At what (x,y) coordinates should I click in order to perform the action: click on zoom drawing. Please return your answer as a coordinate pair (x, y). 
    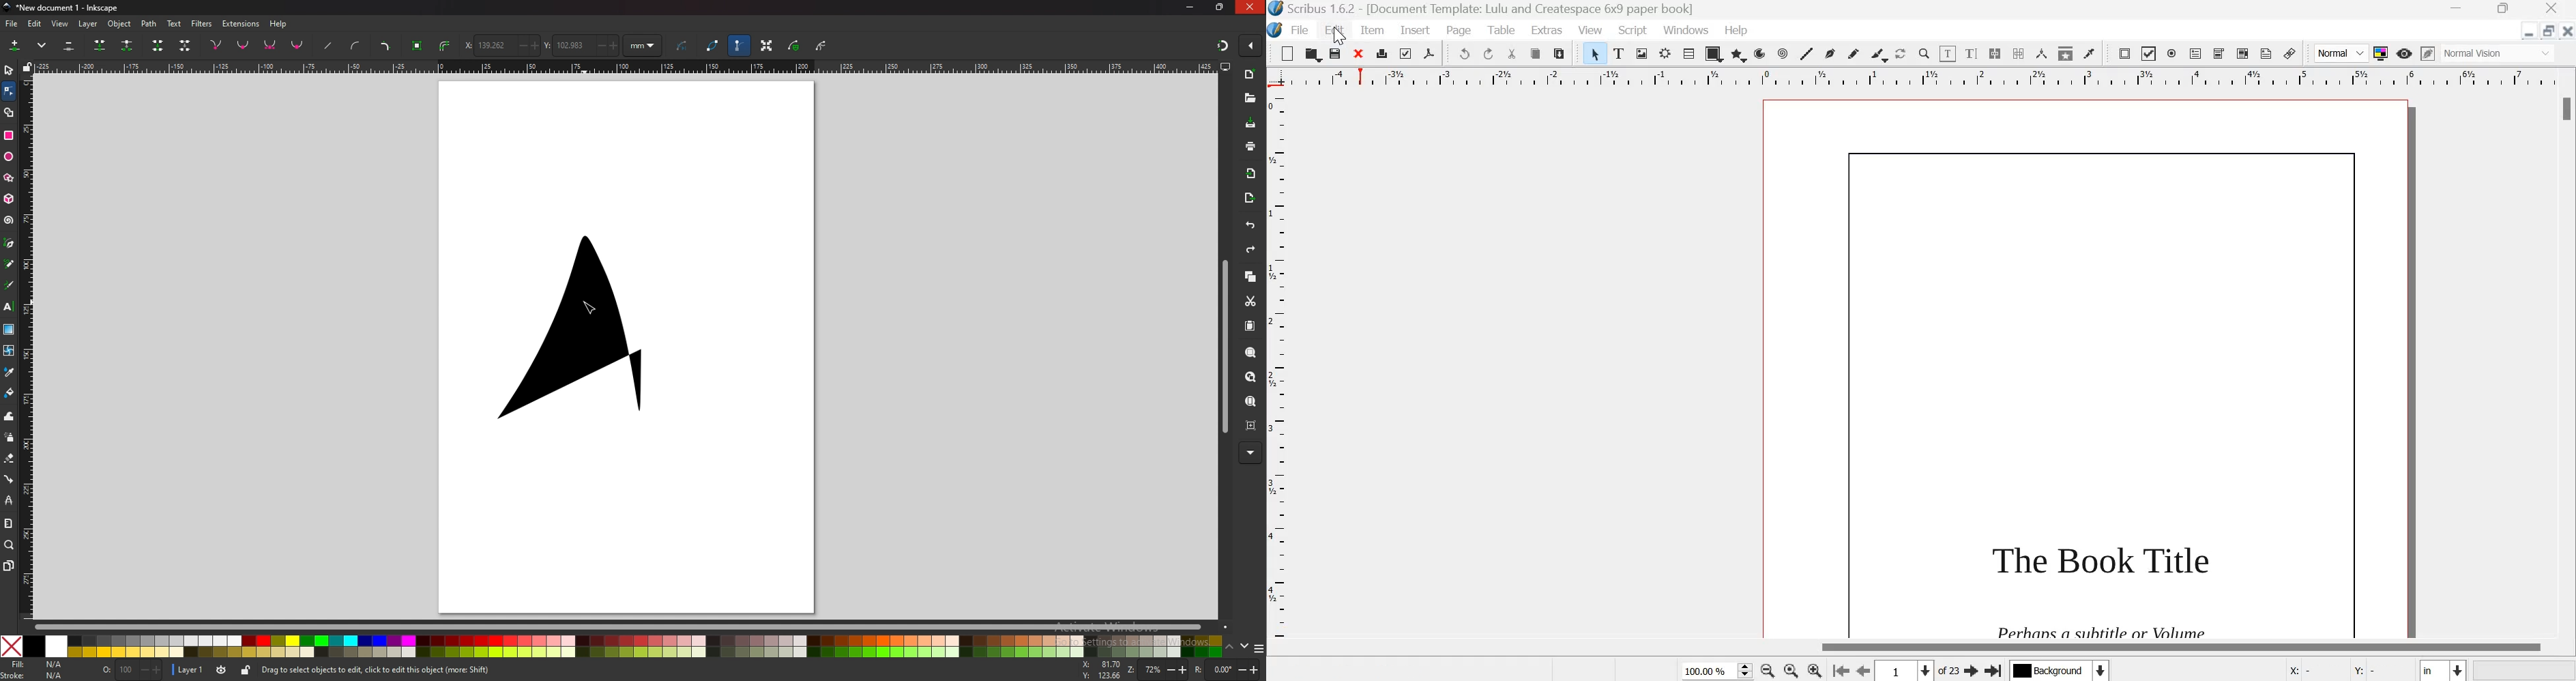
    Looking at the image, I should click on (1252, 377).